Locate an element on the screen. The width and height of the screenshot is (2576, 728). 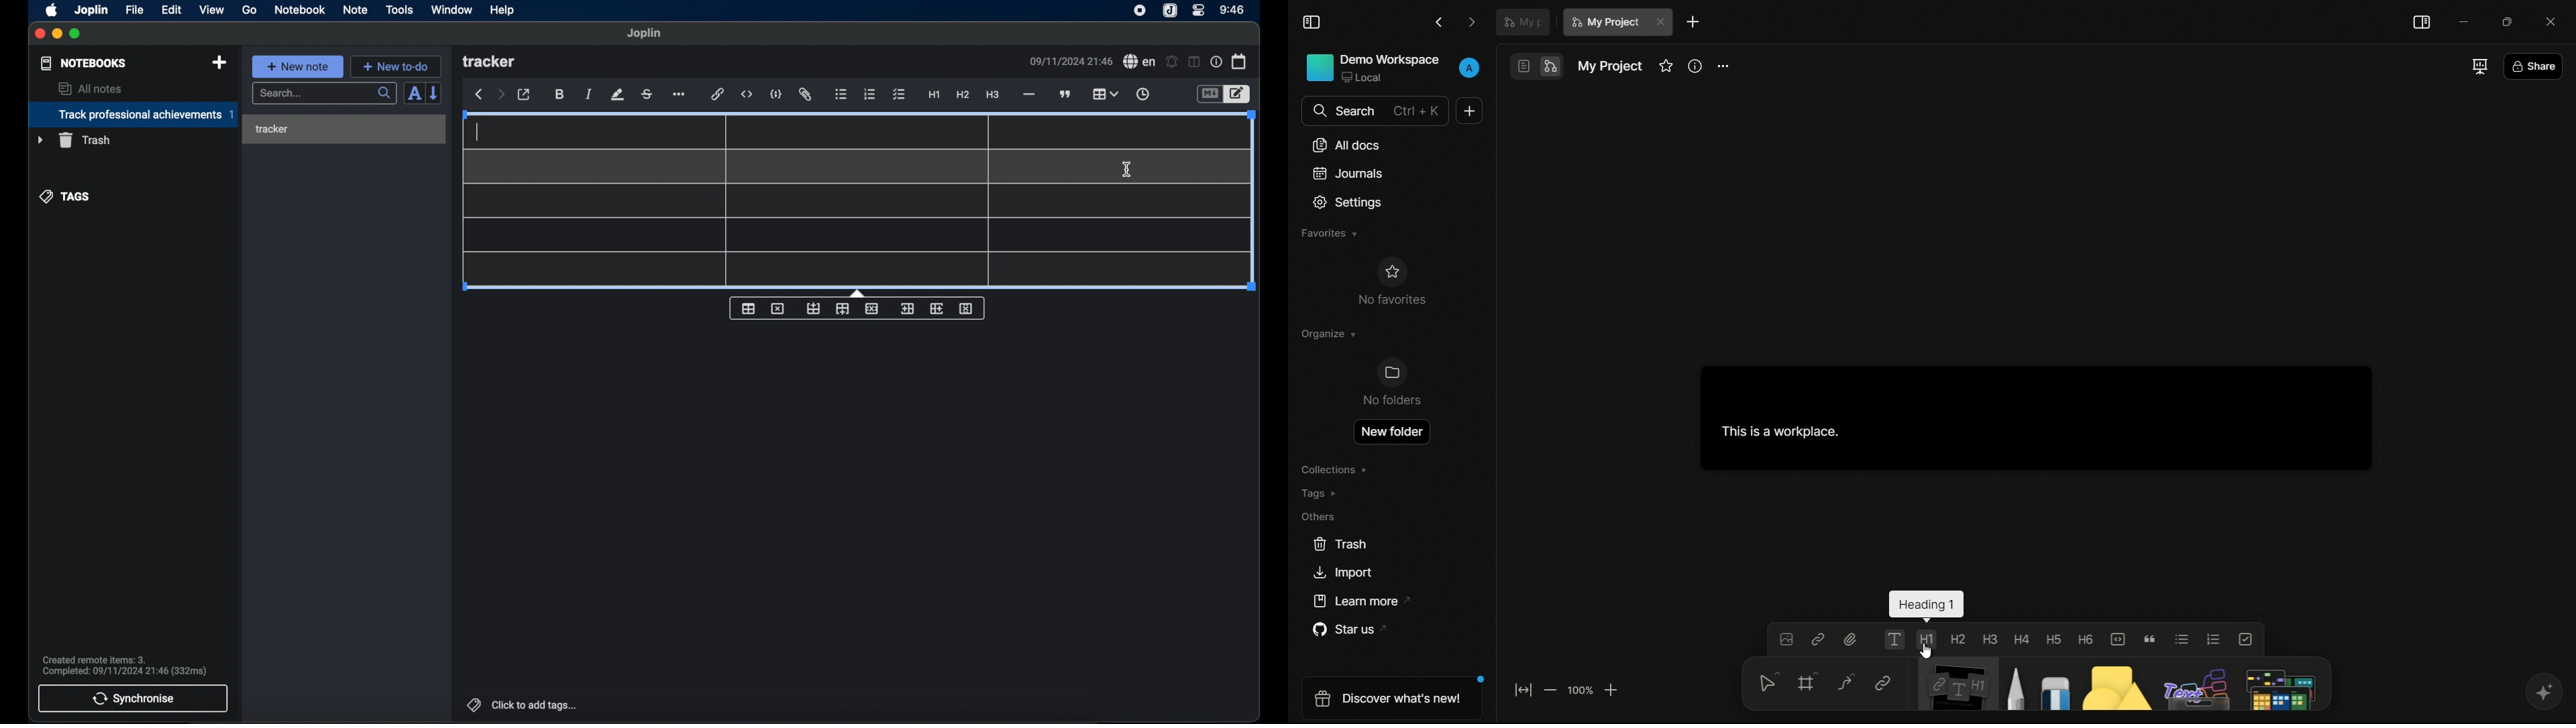
heading 2 is located at coordinates (1956, 639).